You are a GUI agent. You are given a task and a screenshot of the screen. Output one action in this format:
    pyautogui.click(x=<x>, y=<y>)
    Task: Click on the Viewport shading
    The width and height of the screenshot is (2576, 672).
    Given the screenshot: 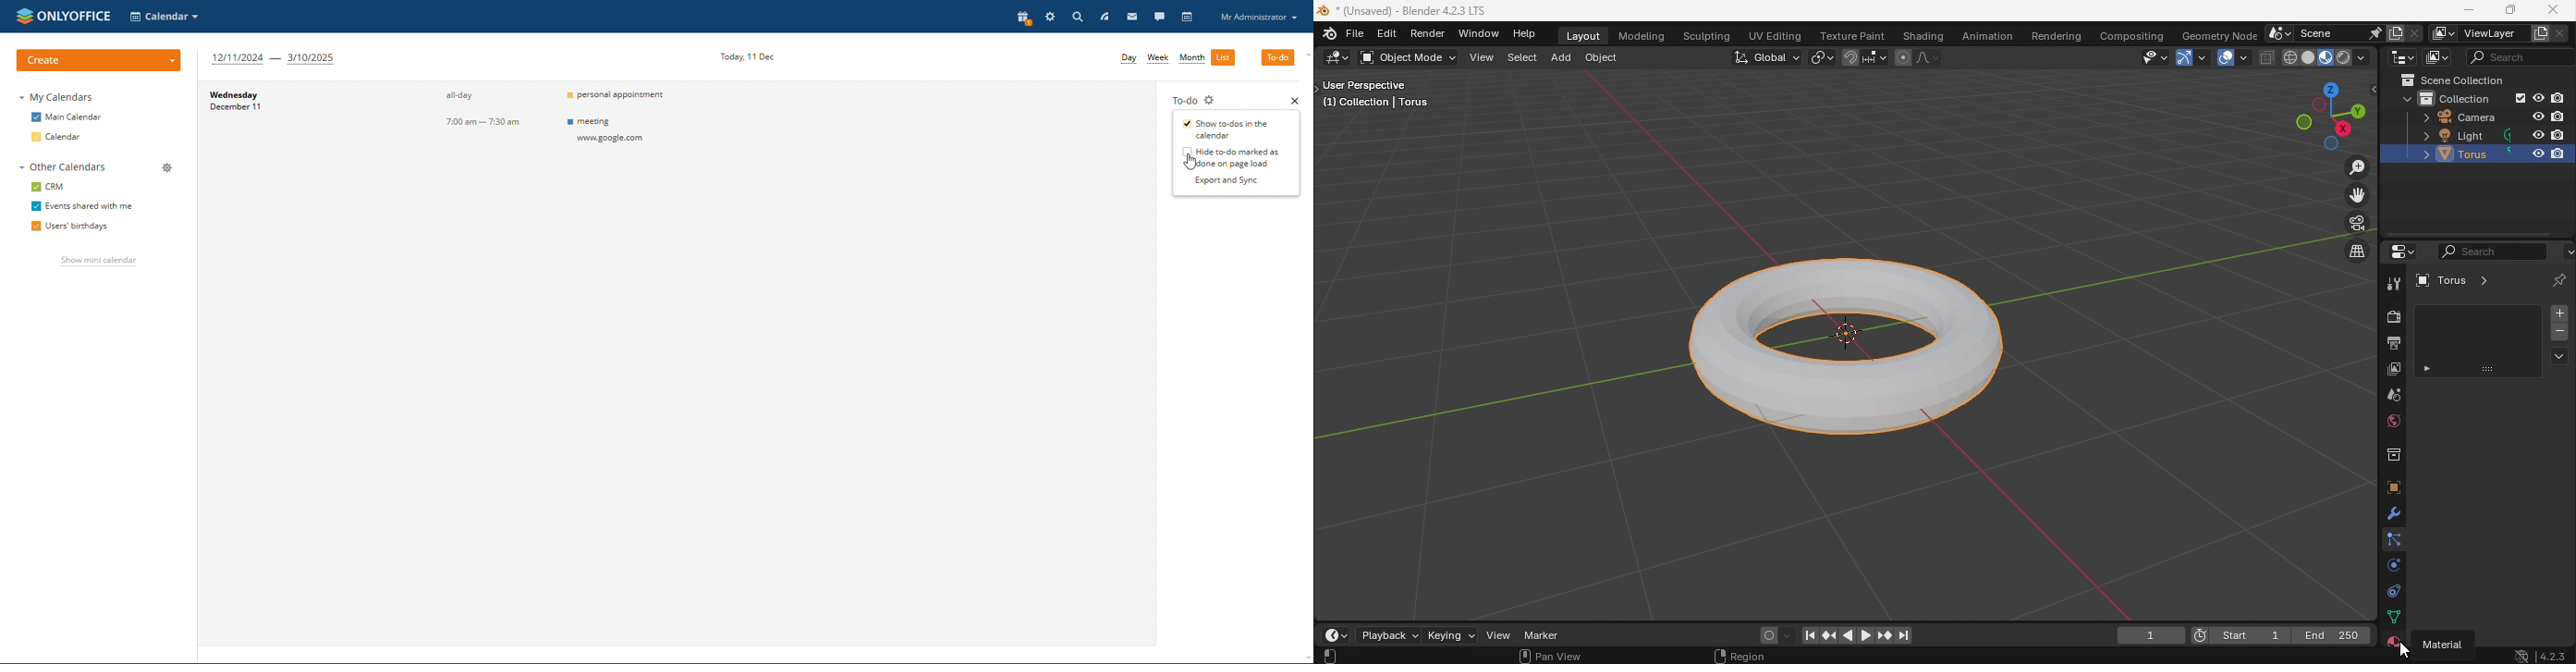 What is the action you would take?
    pyautogui.click(x=2309, y=57)
    